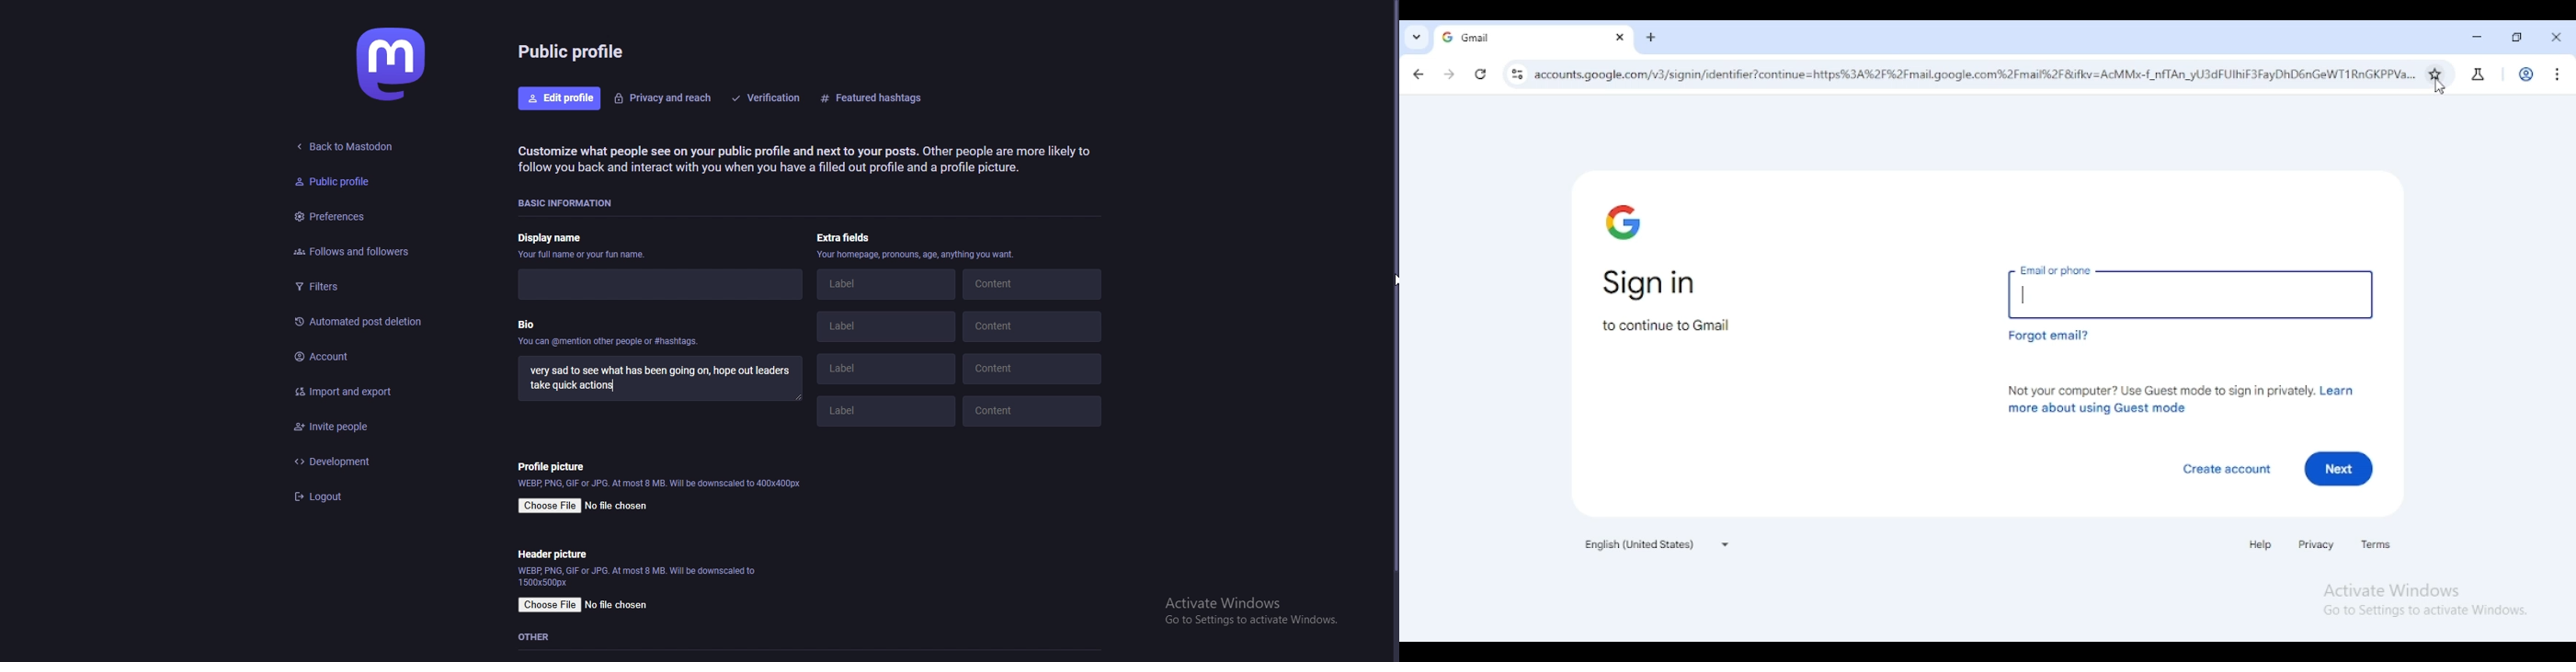 The width and height of the screenshot is (2576, 672). Describe the element at coordinates (1032, 327) in the screenshot. I see `content` at that location.